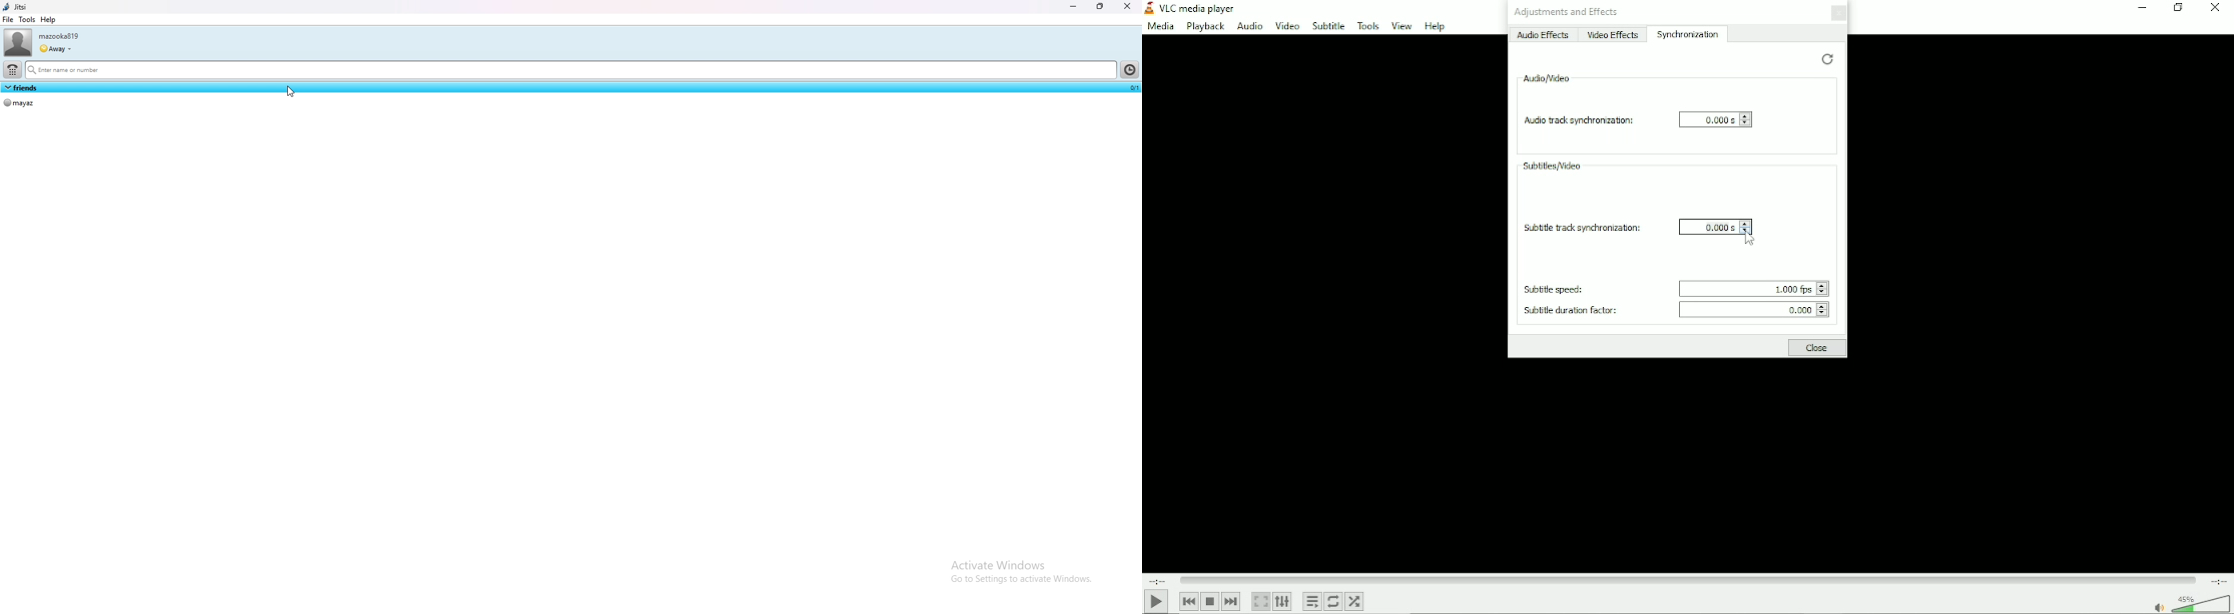 This screenshot has height=616, width=2240. I want to click on contact list, so click(21, 87).